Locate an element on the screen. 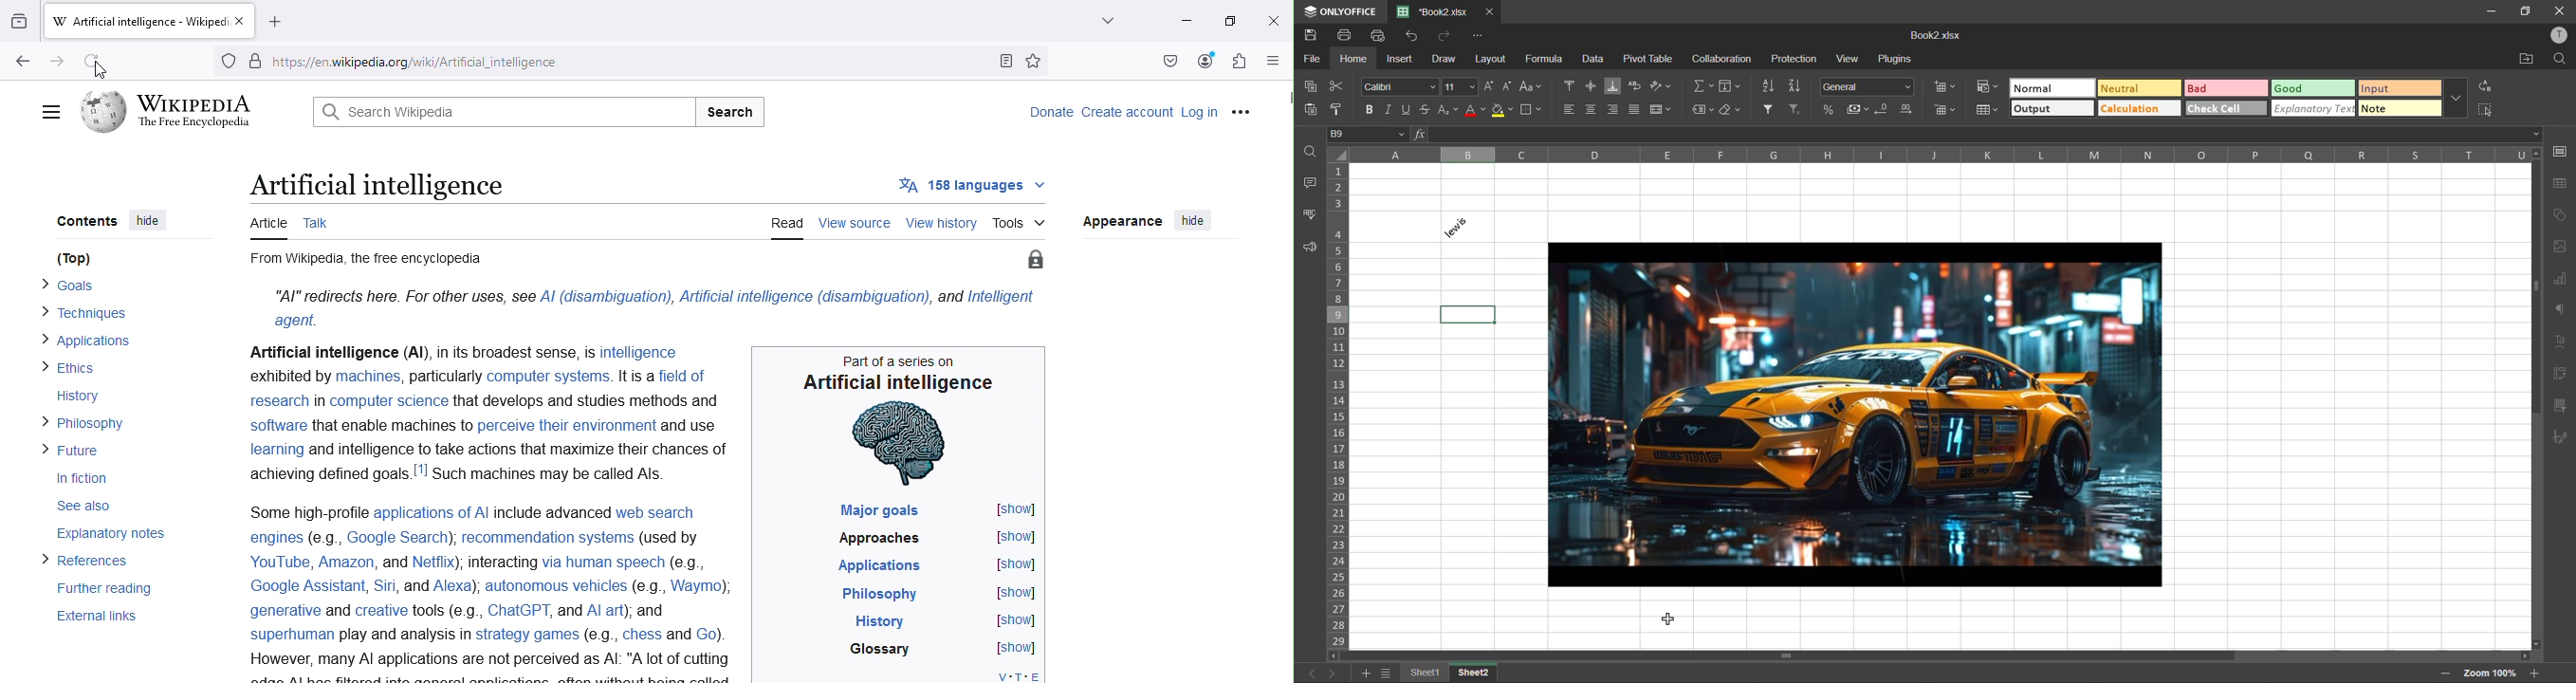 This screenshot has height=700, width=2576. clear filter is located at coordinates (1795, 110).